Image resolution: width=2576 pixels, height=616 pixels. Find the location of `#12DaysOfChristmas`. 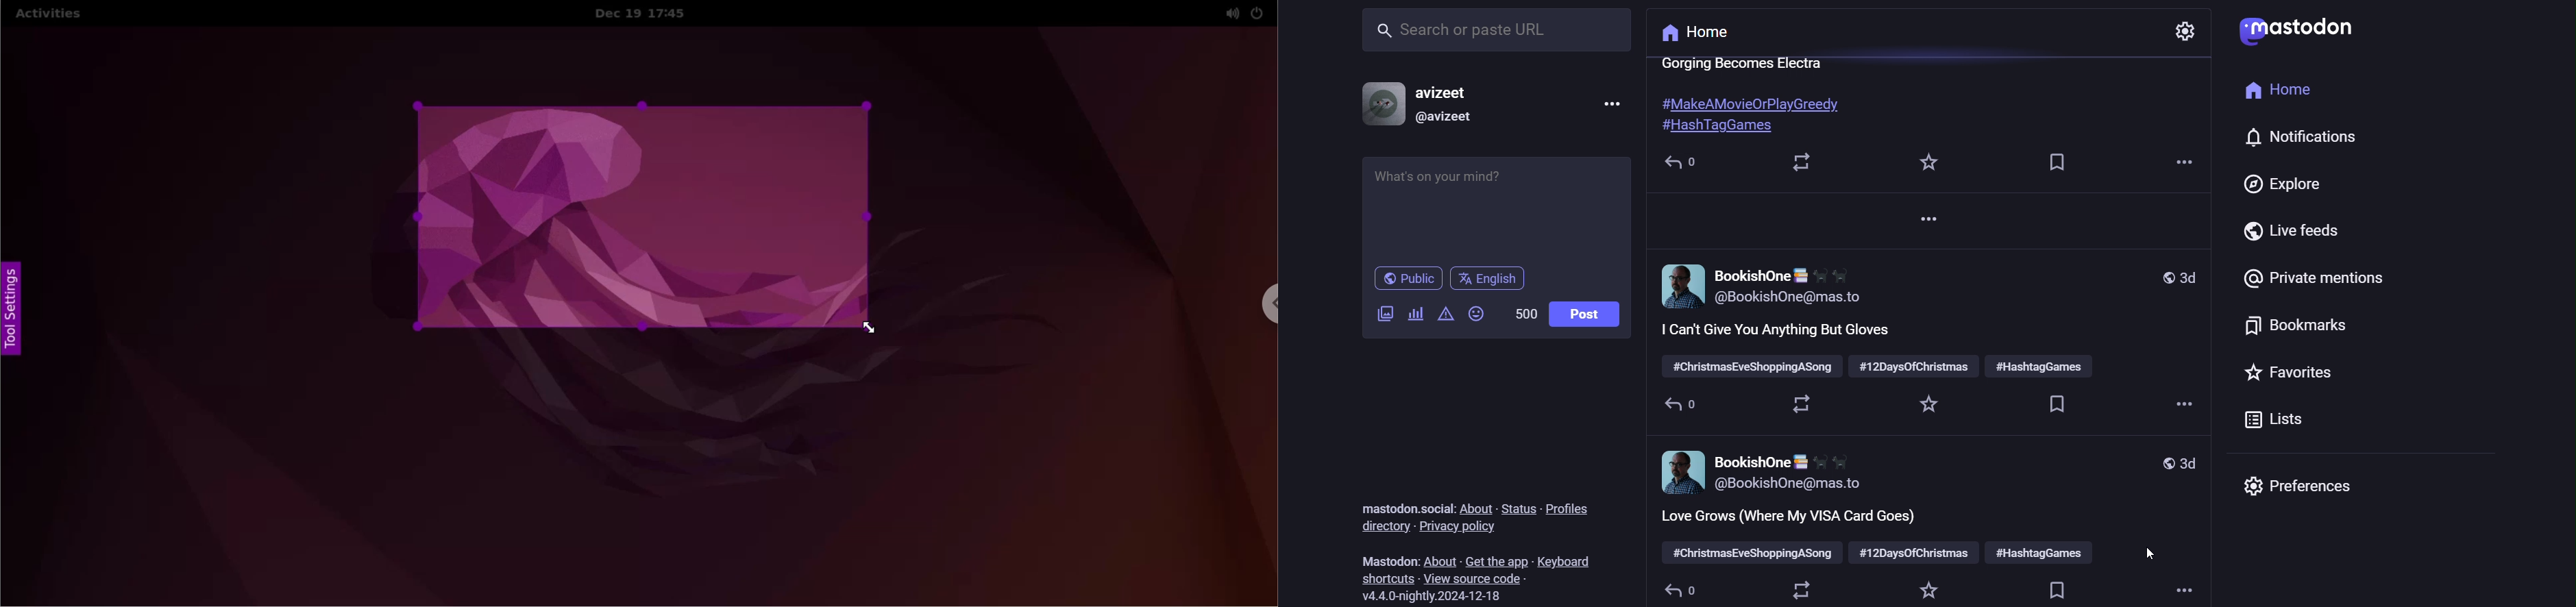

#12DaysOfChristmas is located at coordinates (1915, 553).